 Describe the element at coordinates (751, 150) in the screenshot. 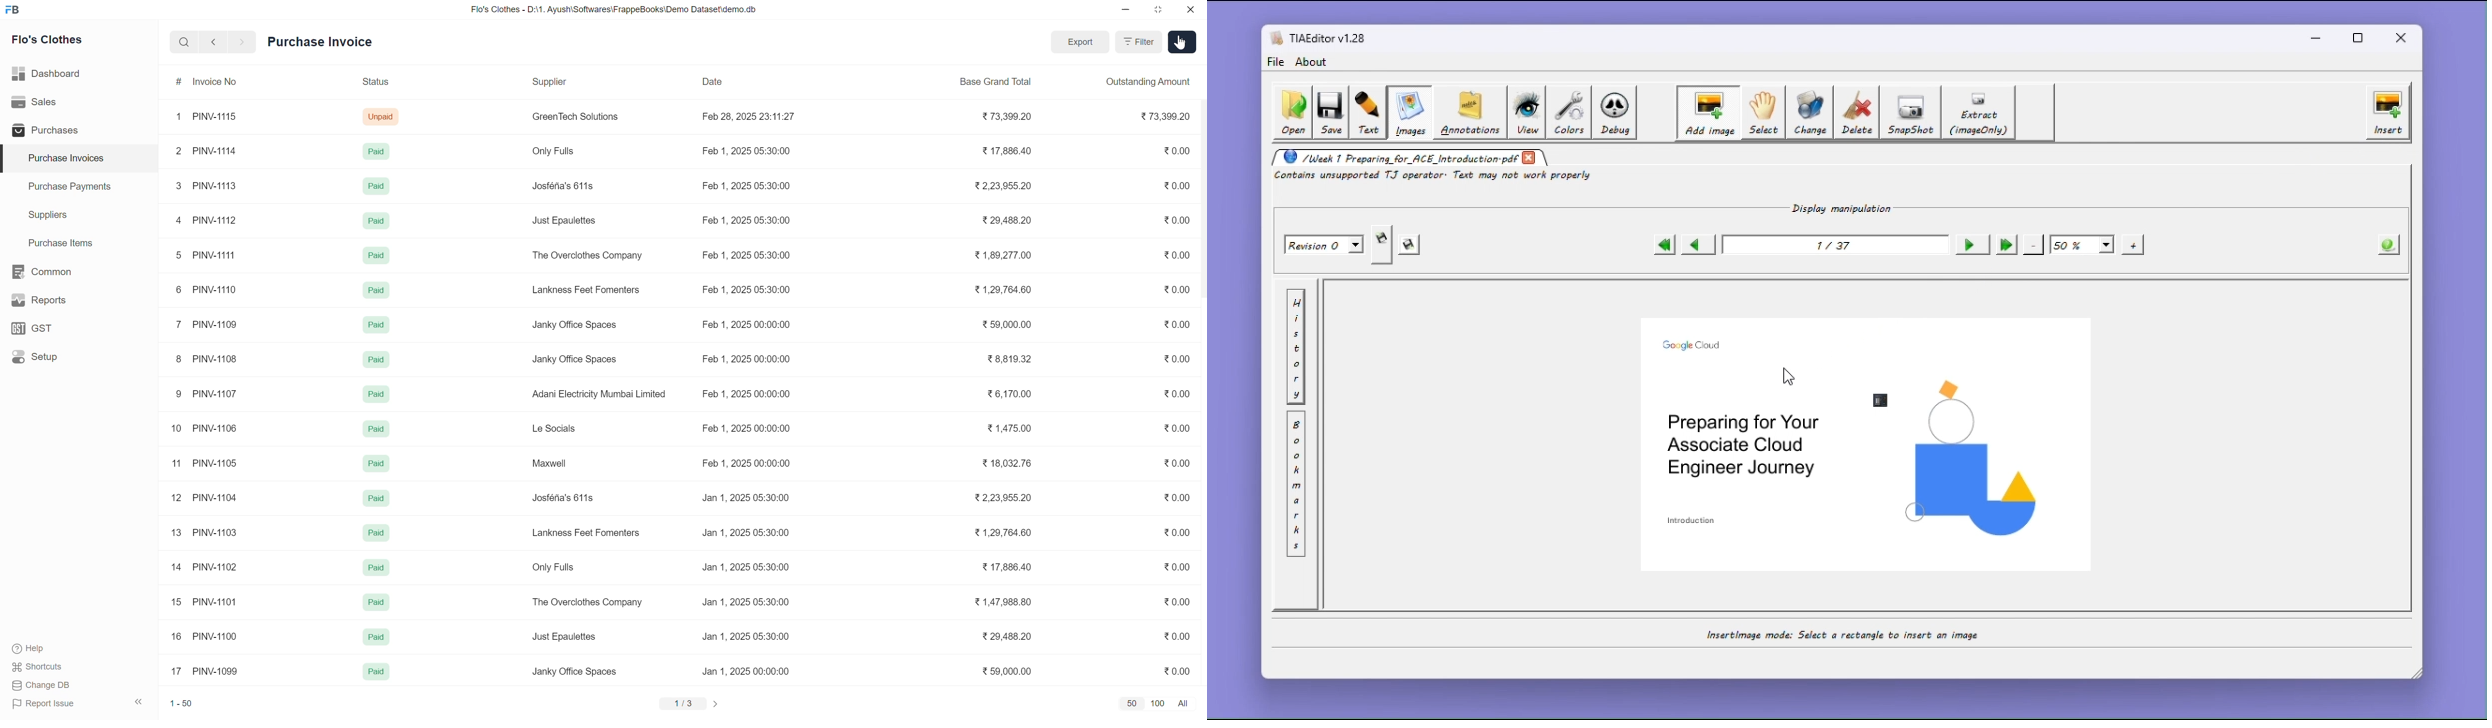

I see `Feb 1, 2025 05:30:00` at that location.